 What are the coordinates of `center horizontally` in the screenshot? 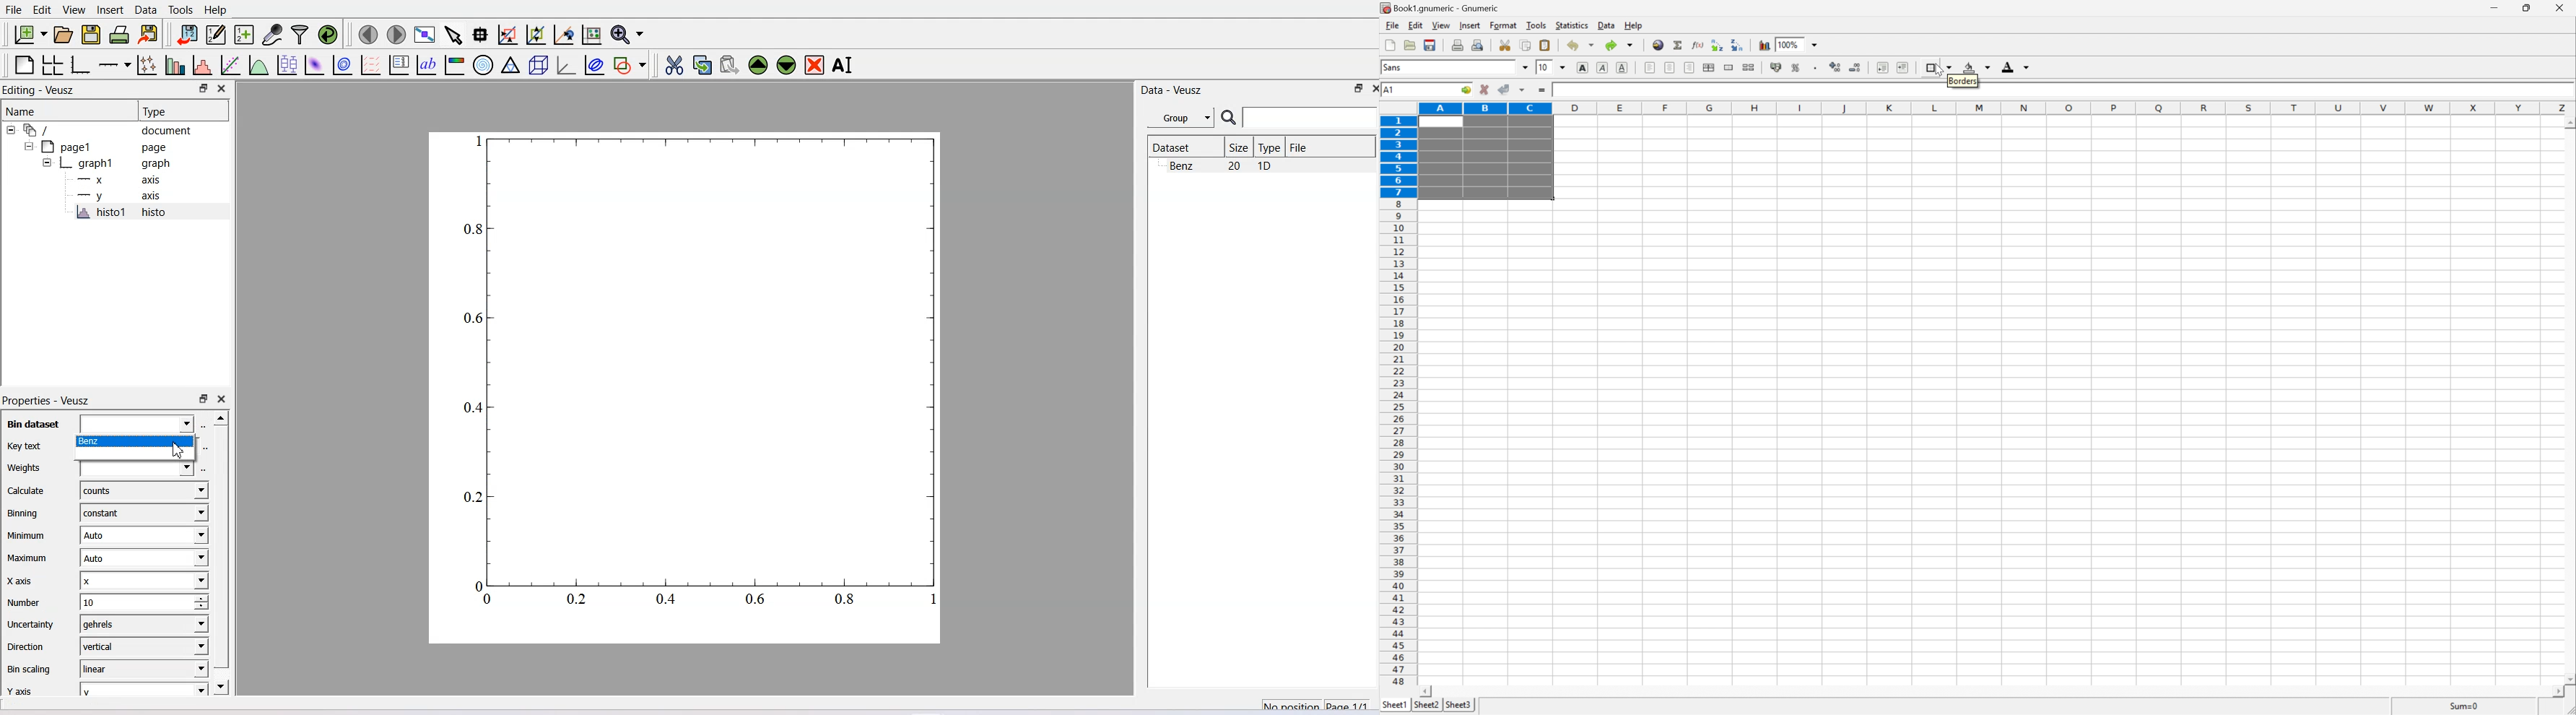 It's located at (1711, 67).